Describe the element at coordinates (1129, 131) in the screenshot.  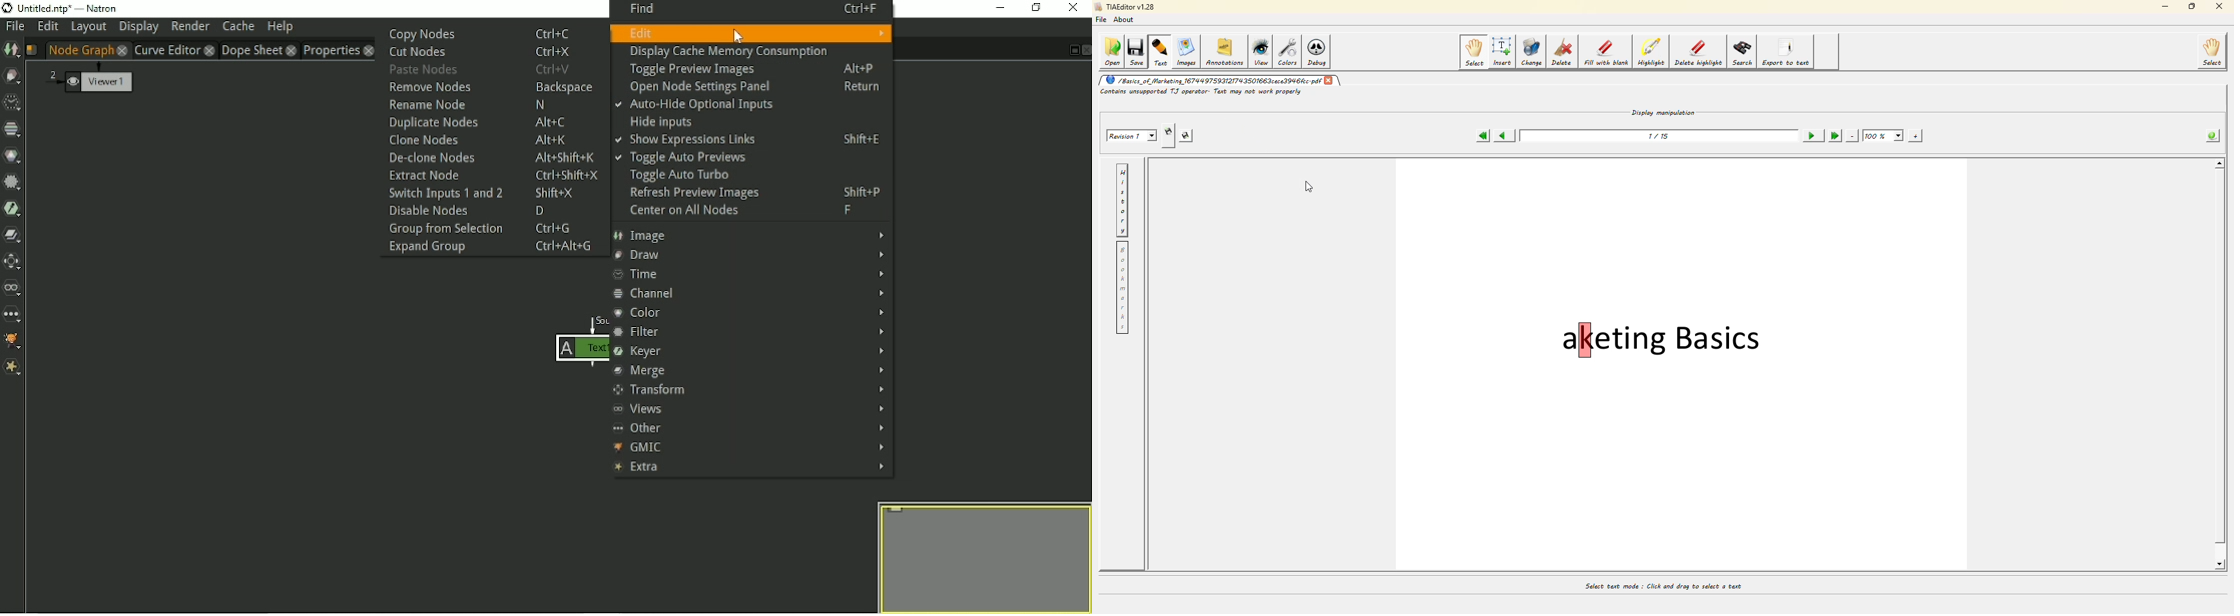
I see `revision` at that location.